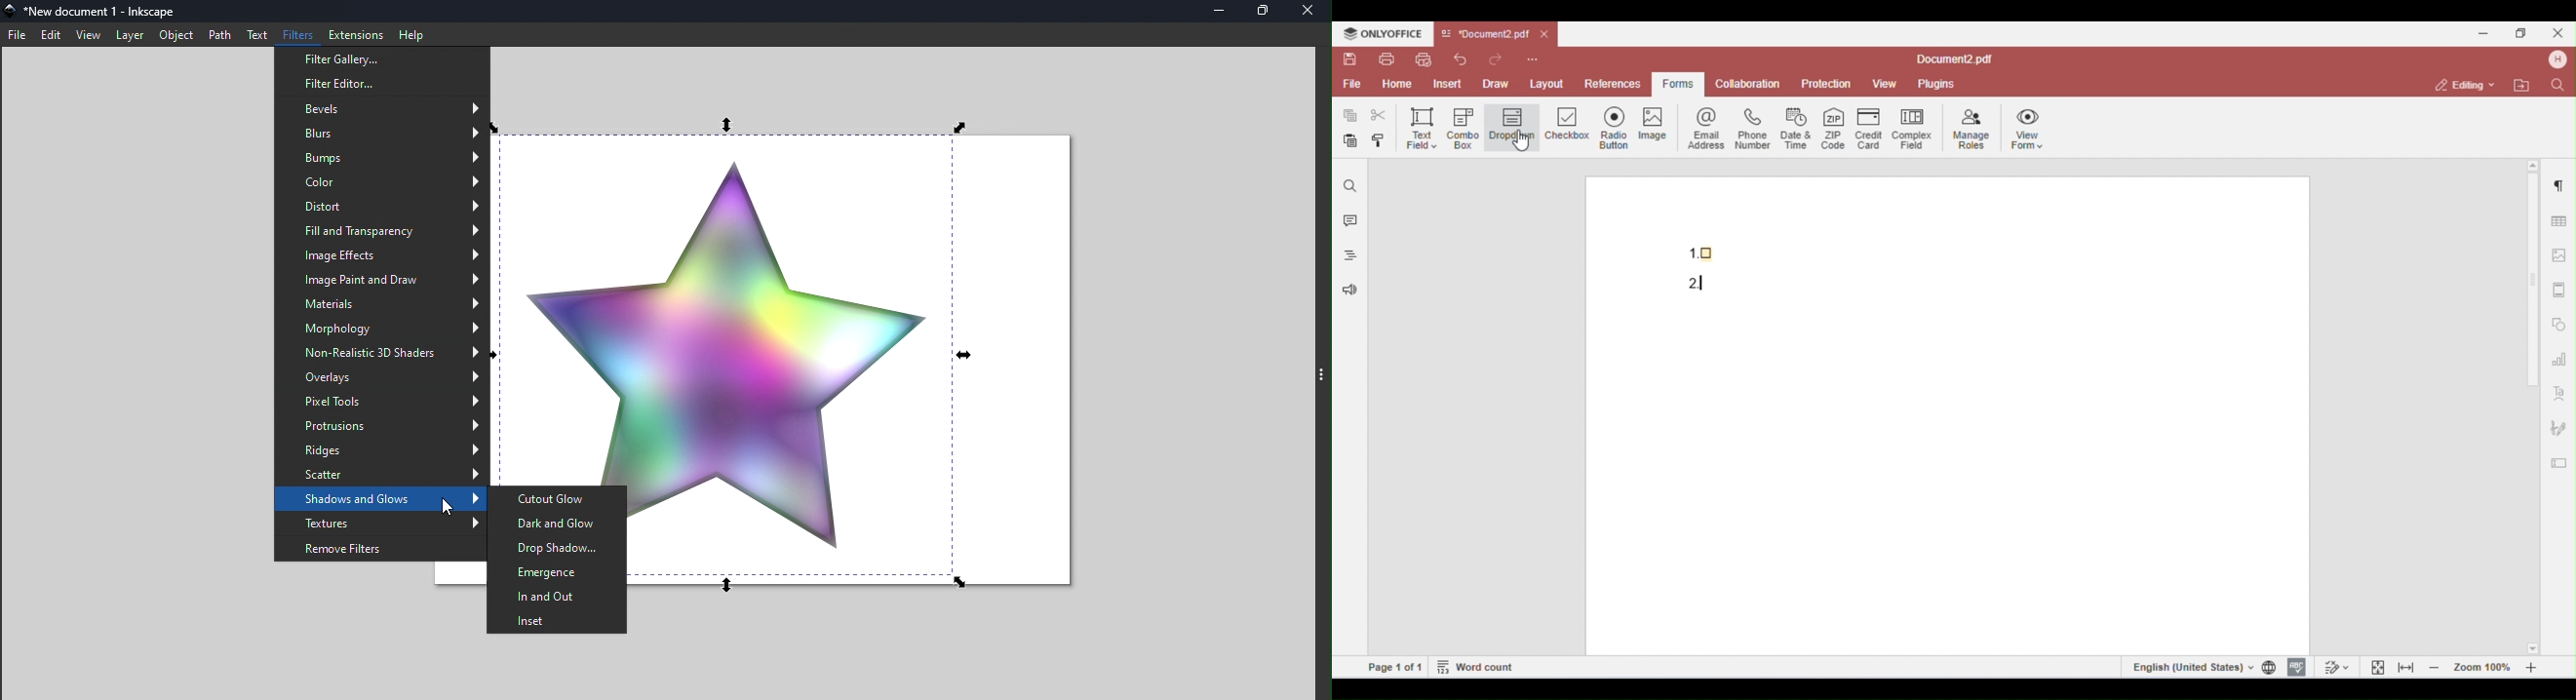 The width and height of the screenshot is (2576, 700). Describe the element at coordinates (382, 256) in the screenshot. I see `Image effects` at that location.